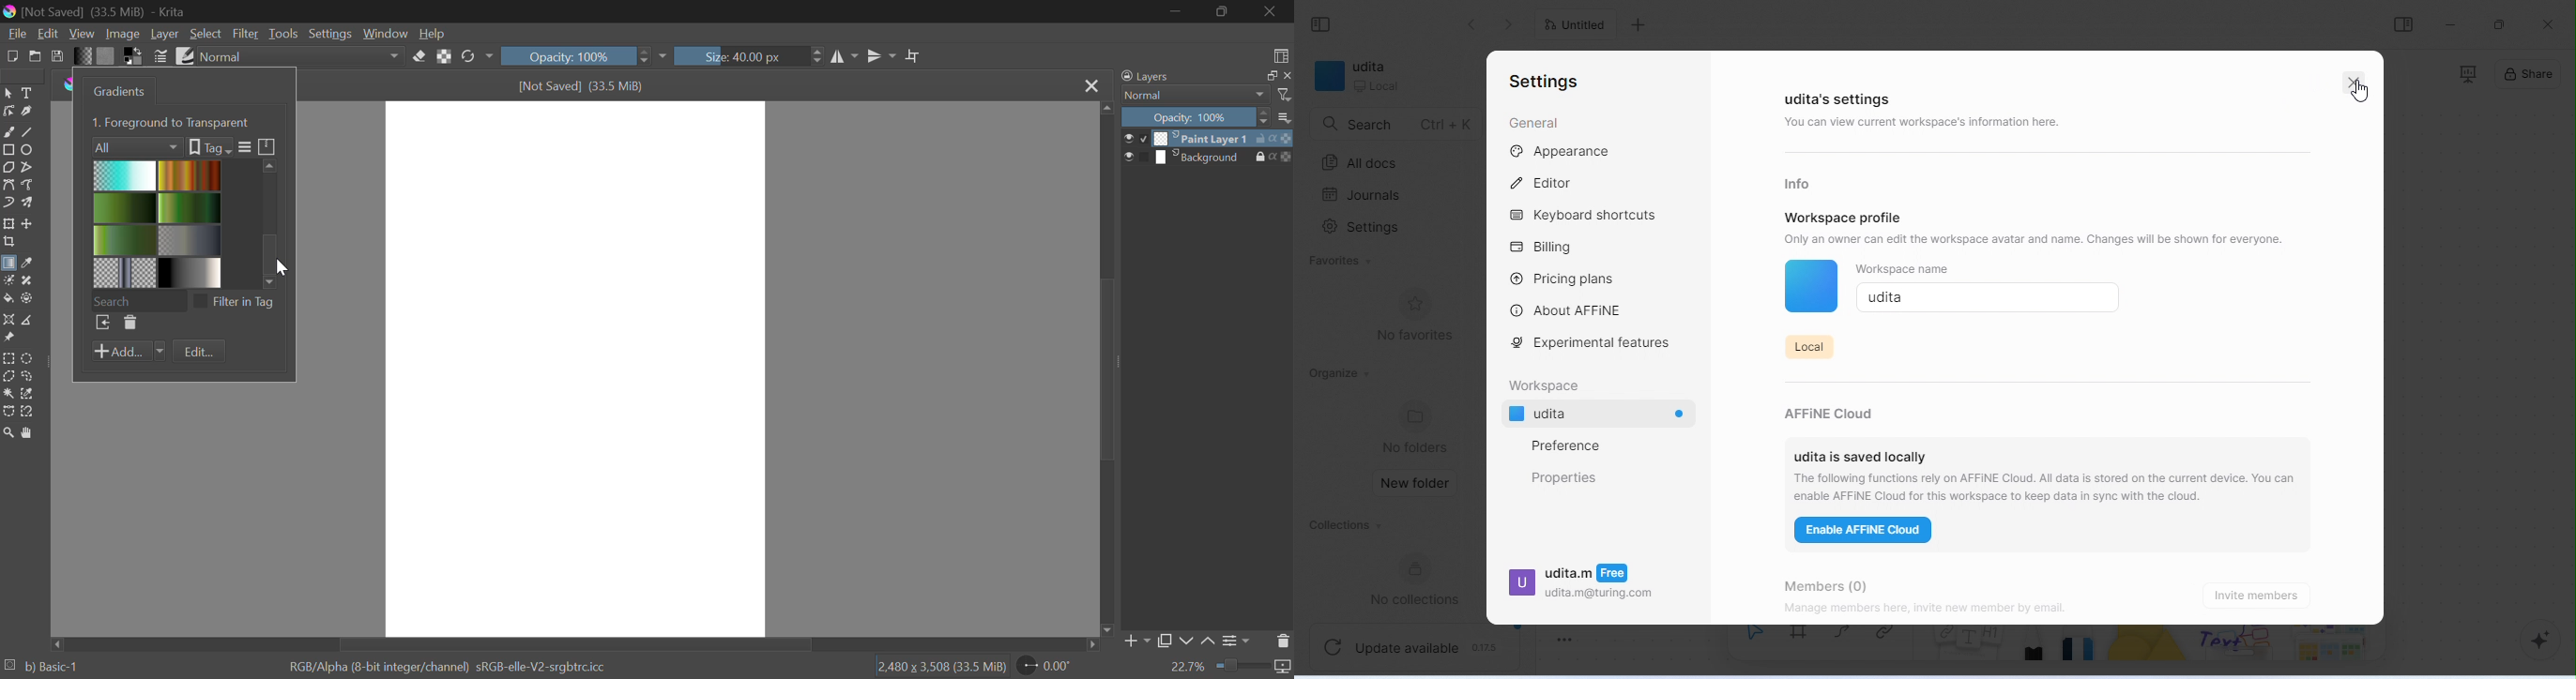  I want to click on Continuous Selection, so click(8, 393).